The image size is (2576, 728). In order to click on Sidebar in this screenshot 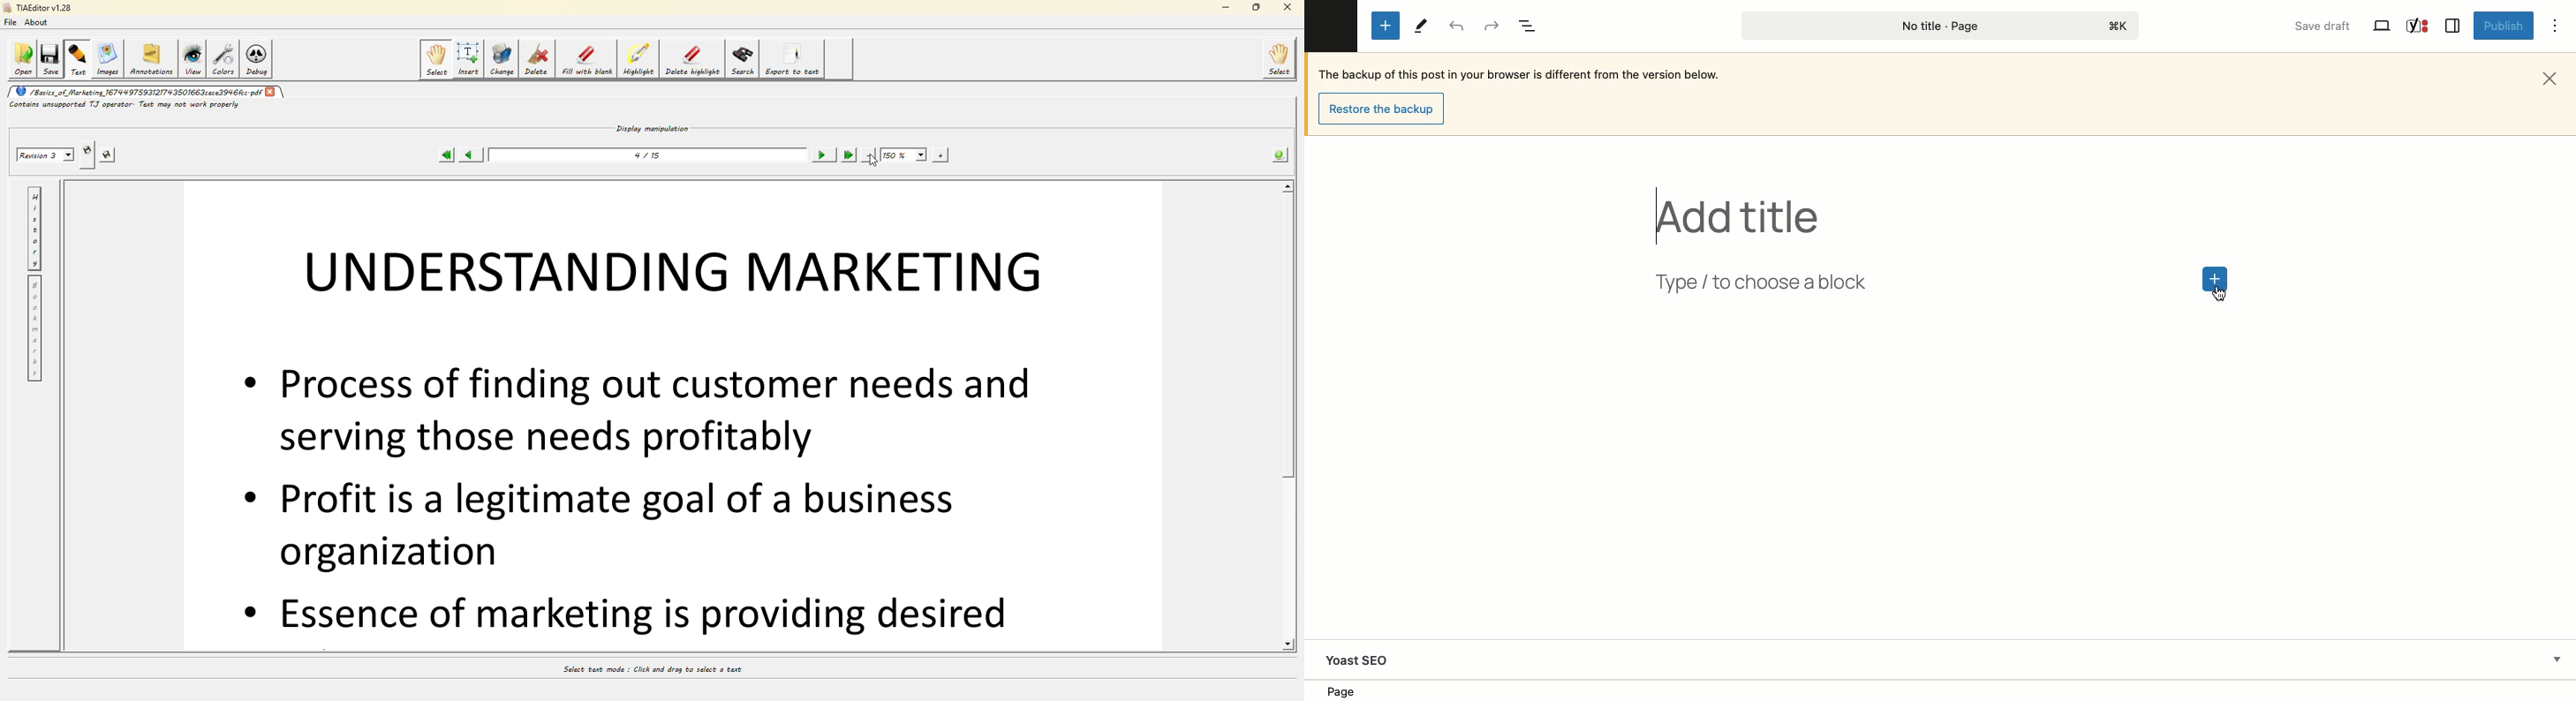, I will do `click(2451, 26)`.